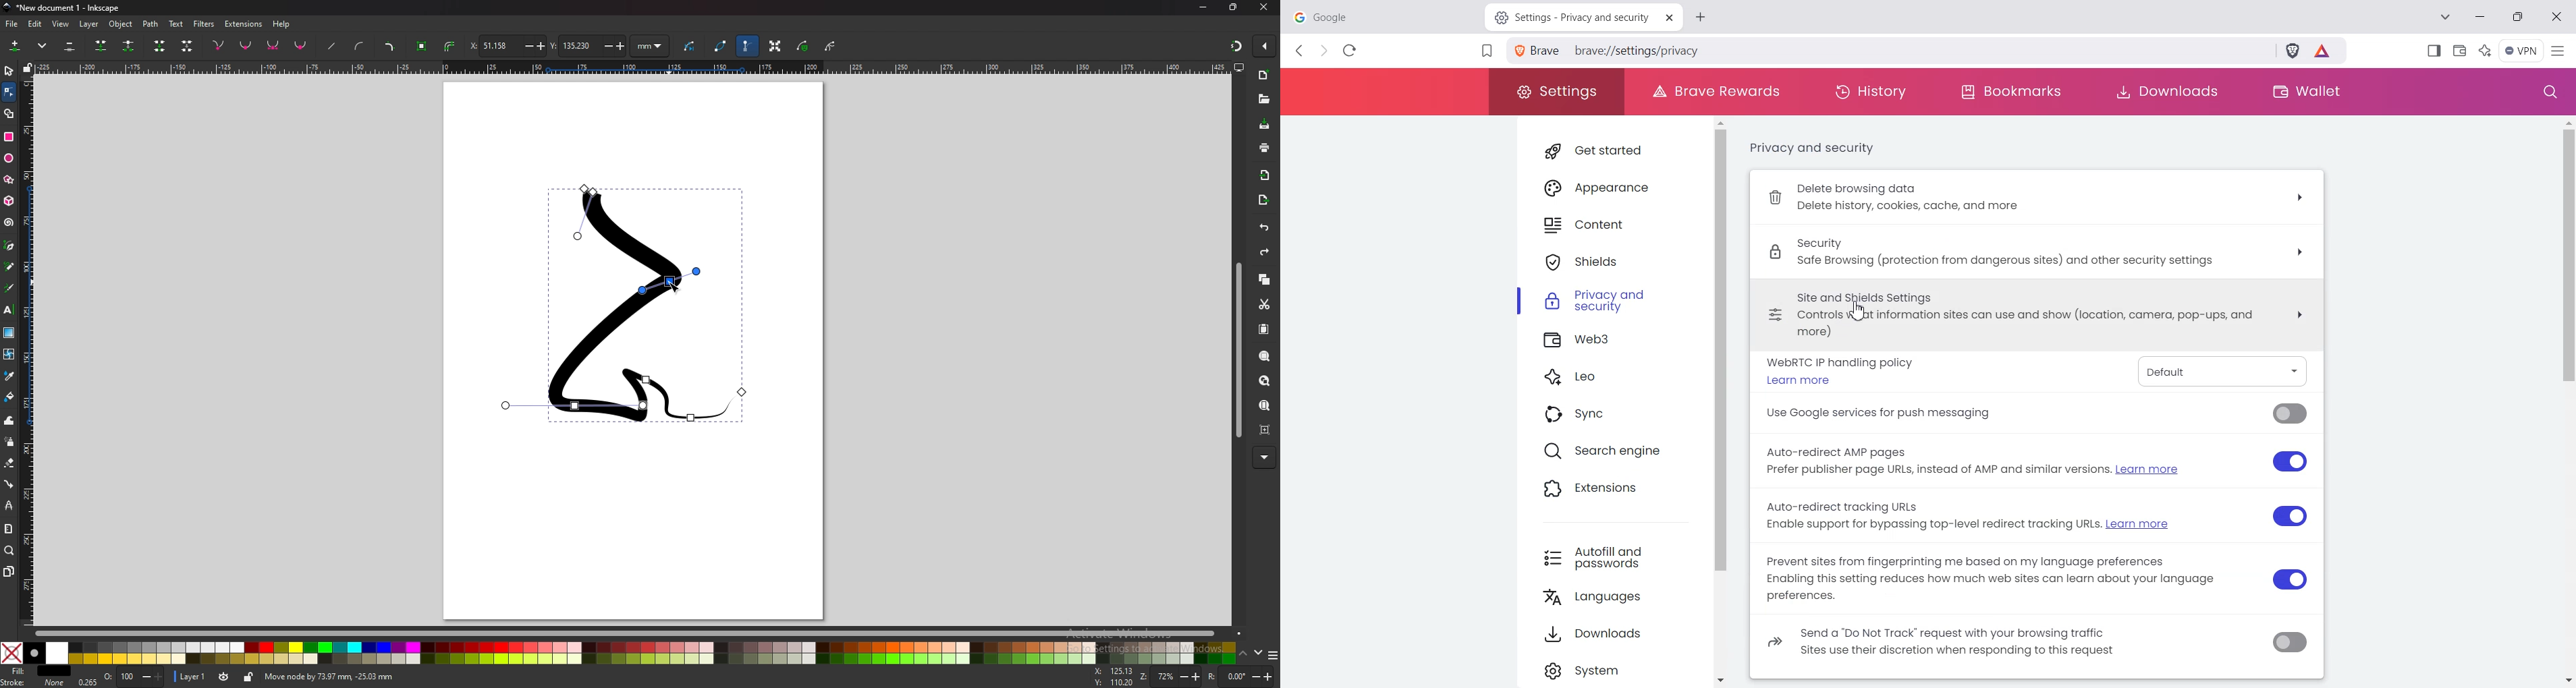 The width and height of the screenshot is (2576, 700). Describe the element at coordinates (1244, 654) in the screenshot. I see `up` at that location.